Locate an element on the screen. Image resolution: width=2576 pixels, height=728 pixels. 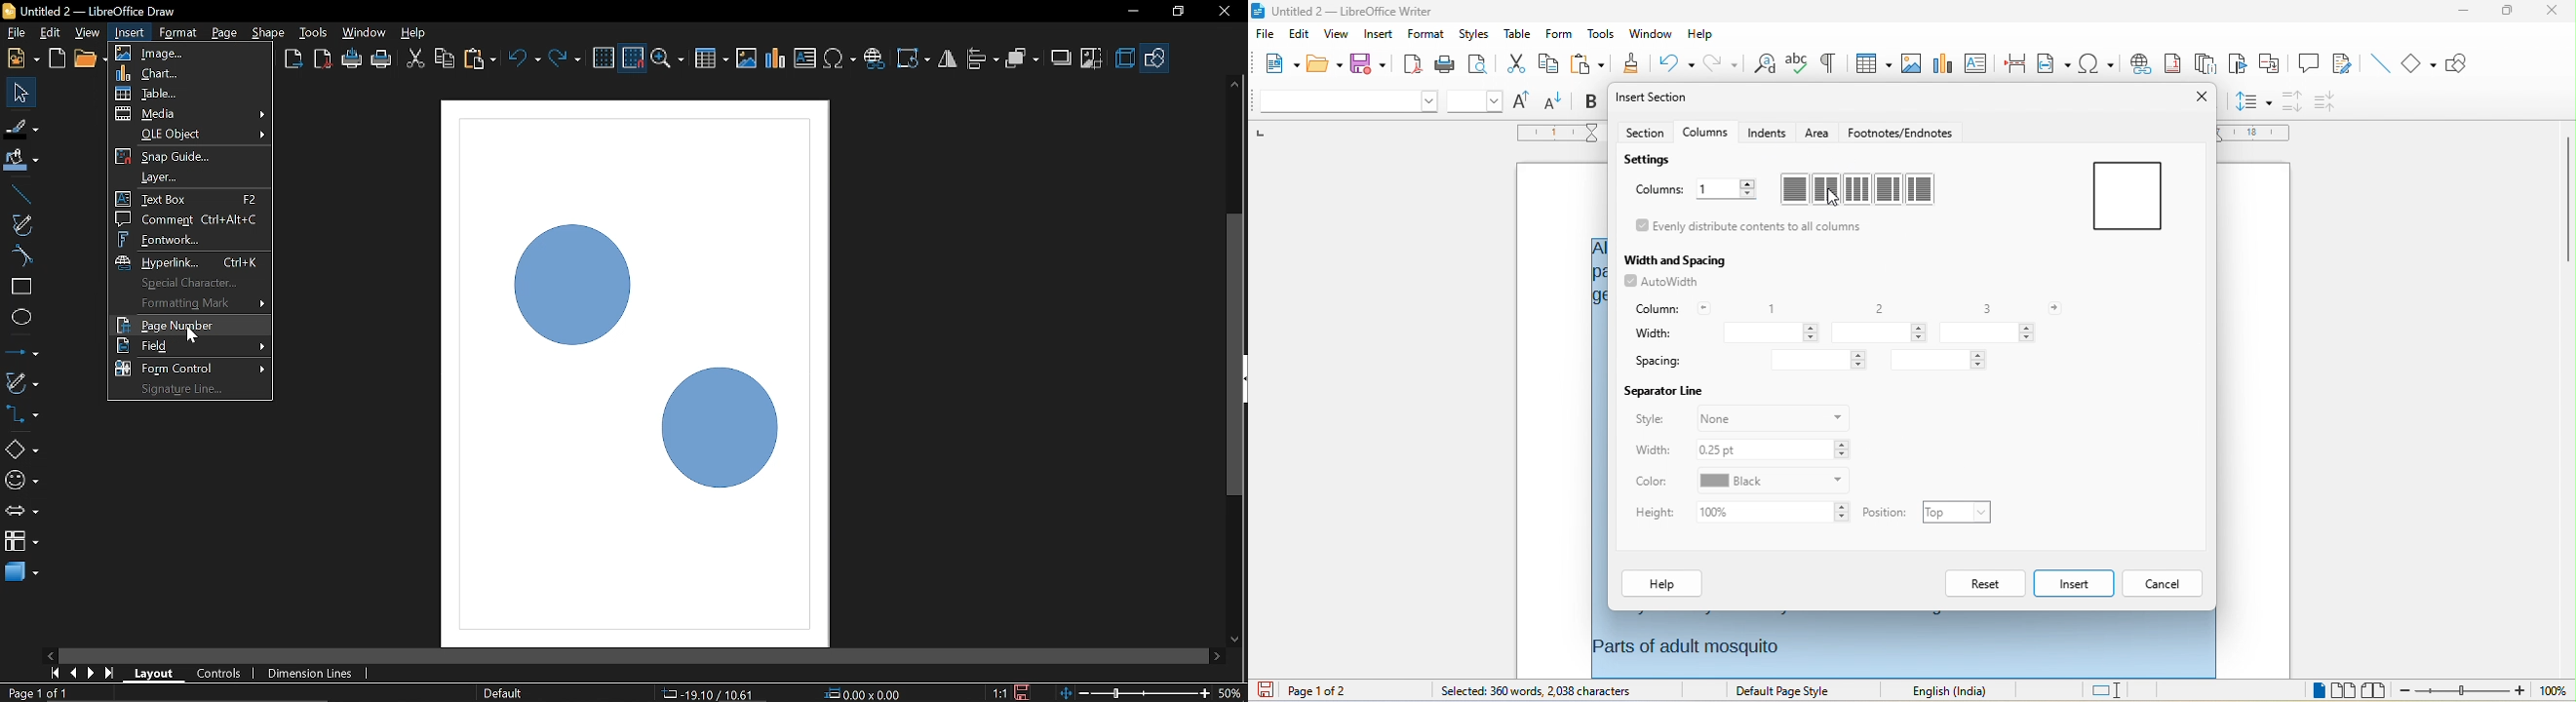
columns is located at coordinates (1708, 132).